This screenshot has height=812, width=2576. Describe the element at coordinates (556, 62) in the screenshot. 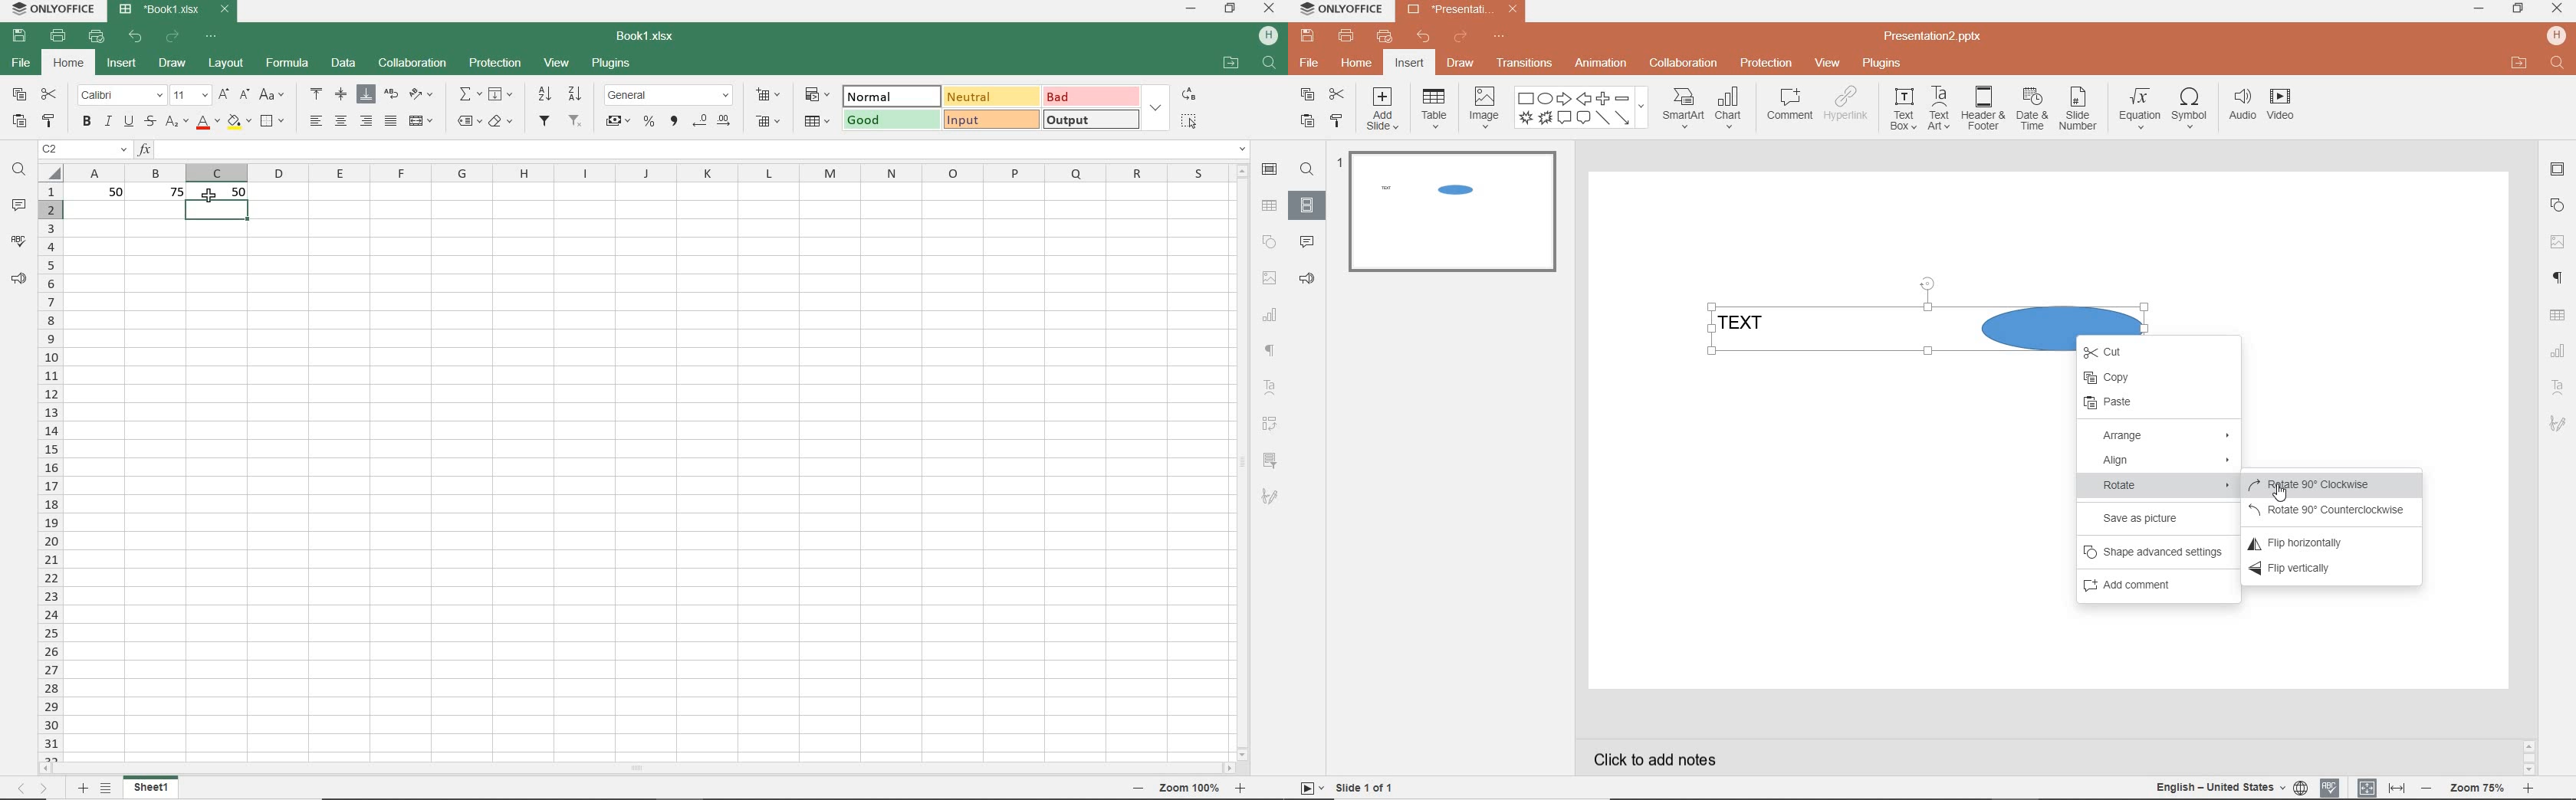

I see `view` at that location.